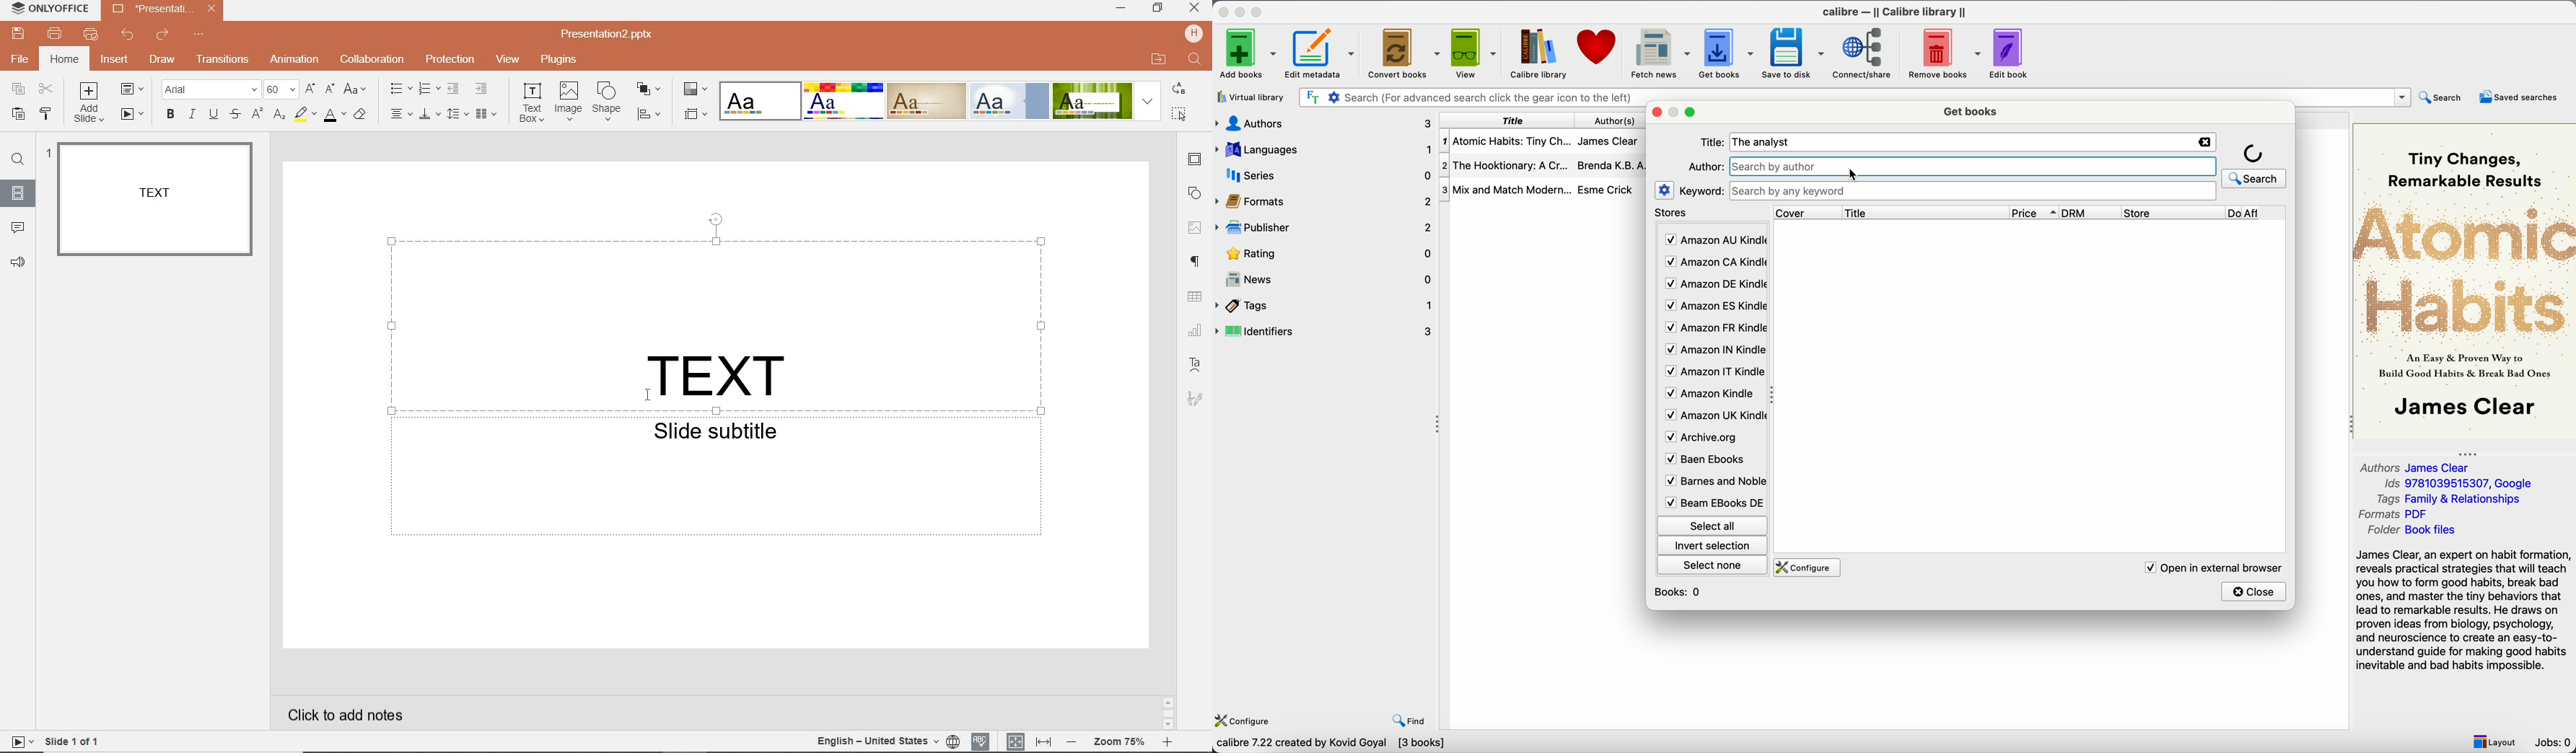  What do you see at coordinates (19, 90) in the screenshot?
I see `COPY` at bounding box center [19, 90].